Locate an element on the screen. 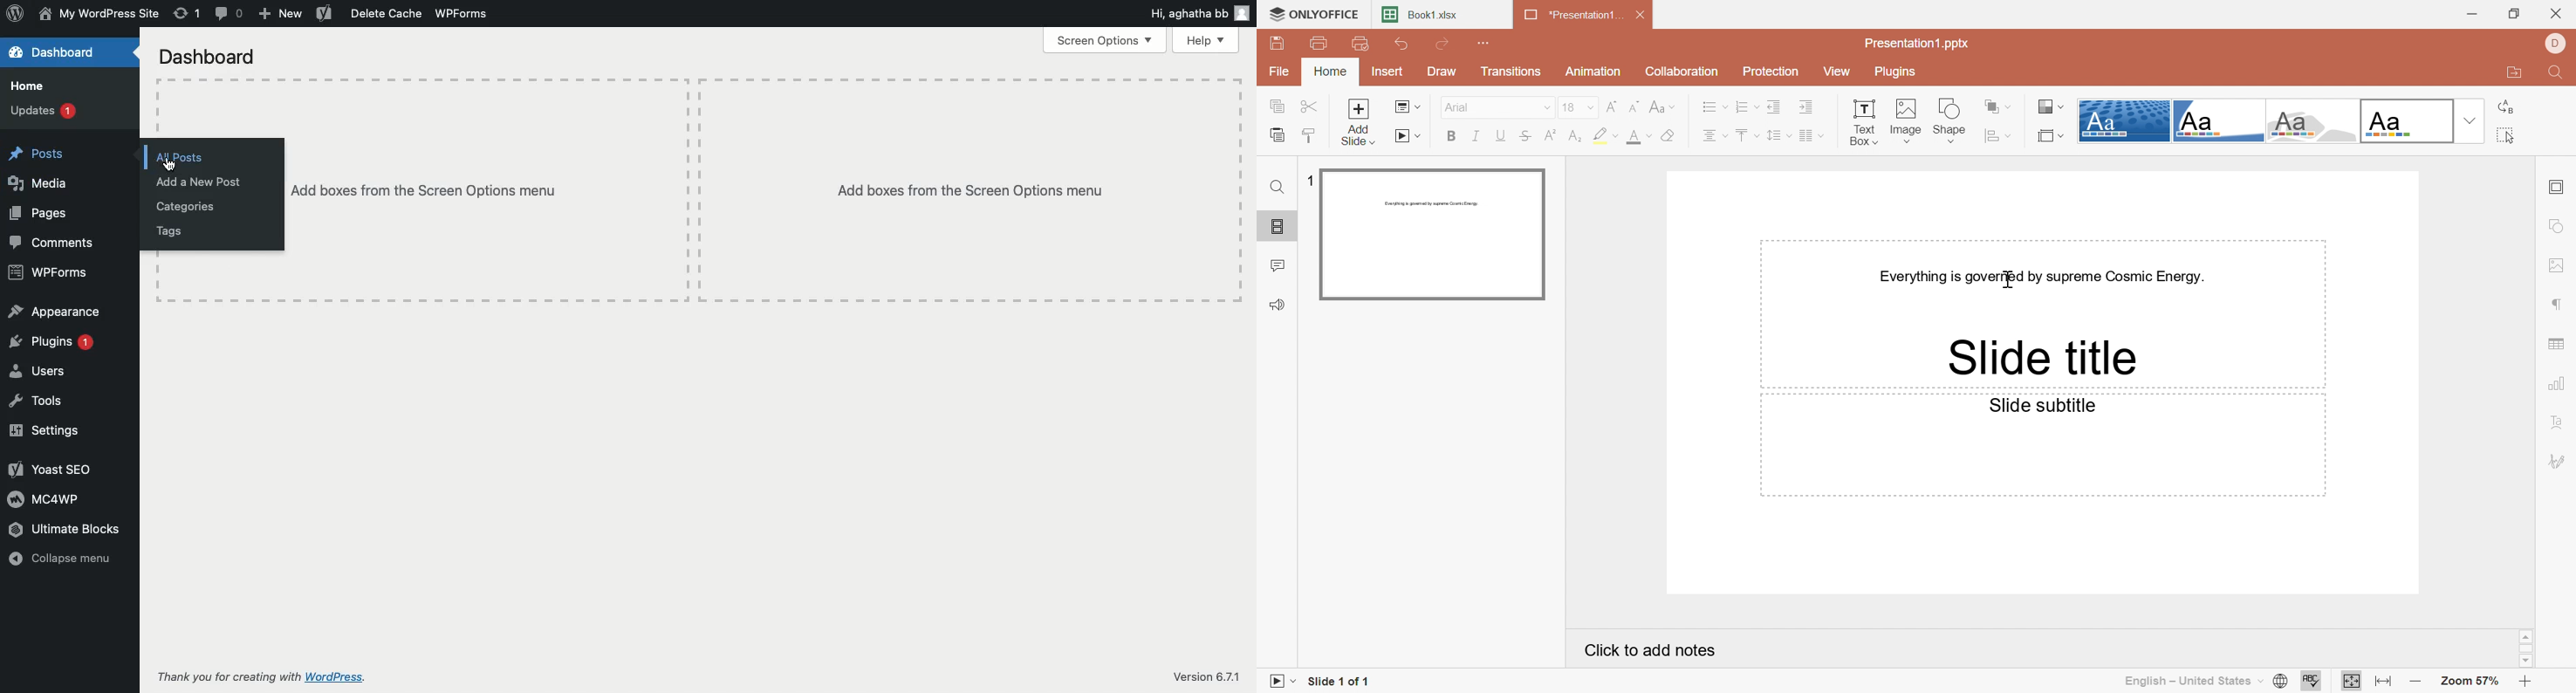  Change color theme is located at coordinates (2048, 105).